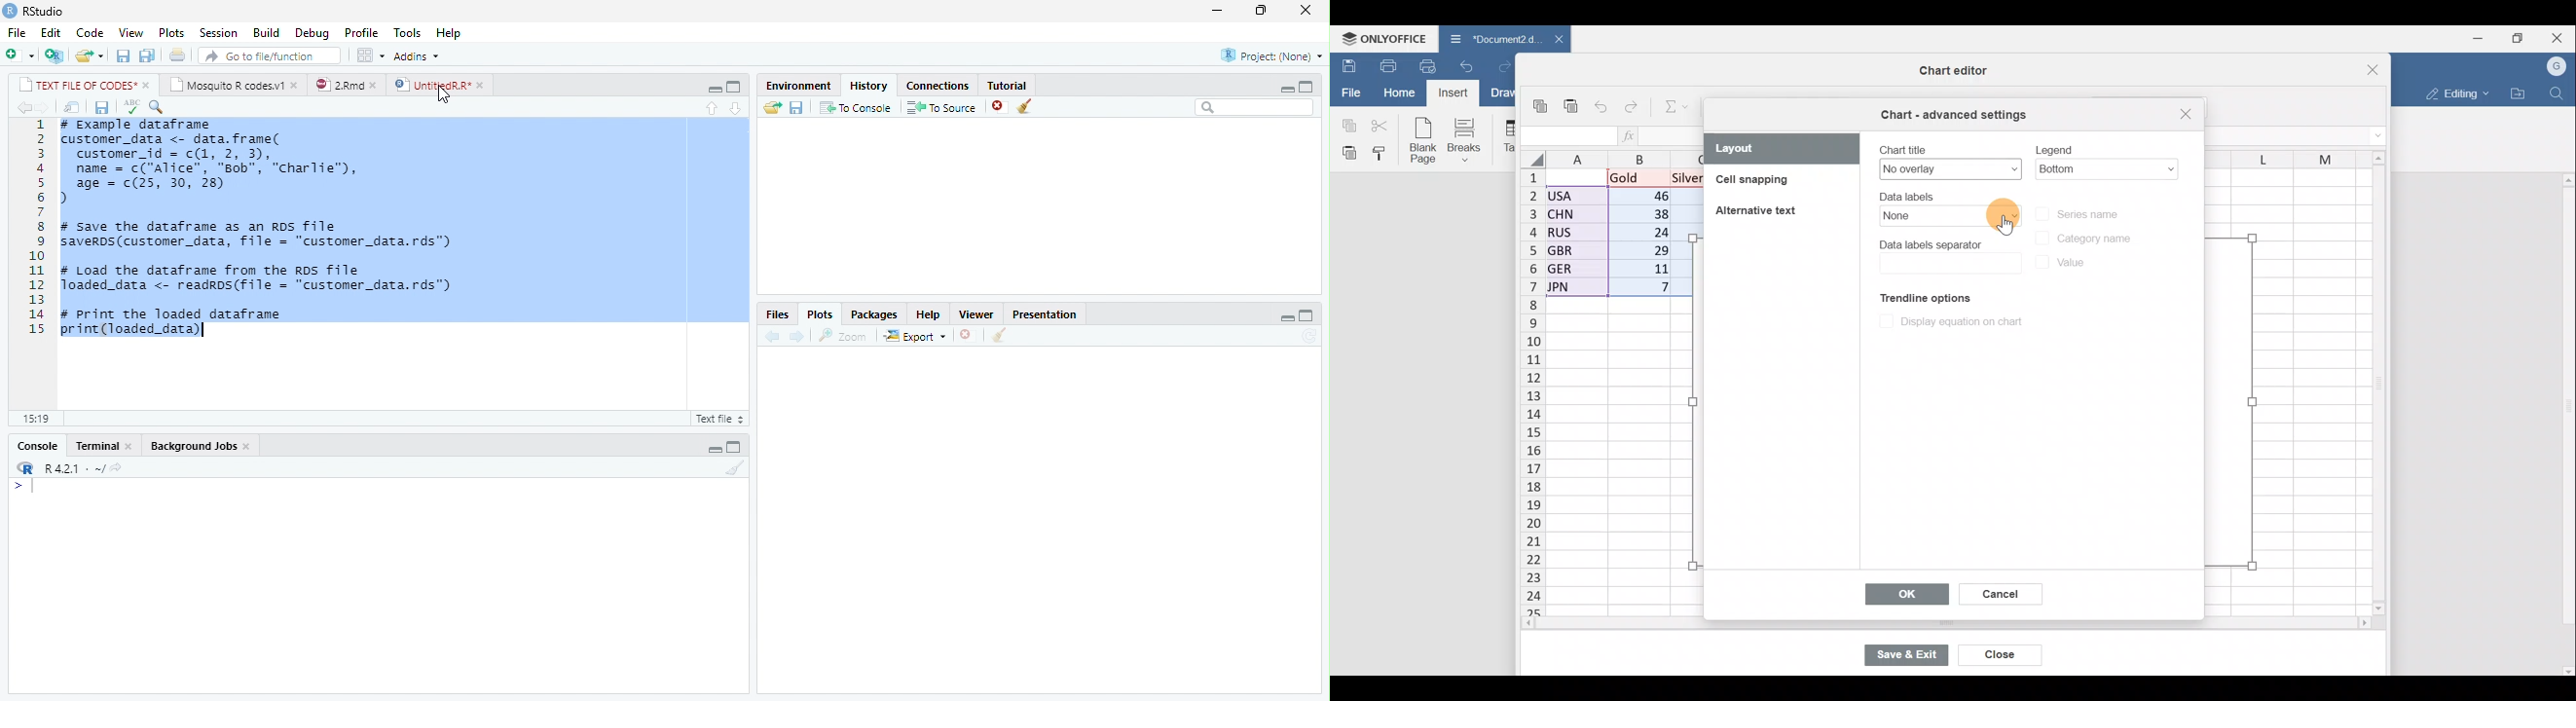 The height and width of the screenshot is (728, 2576). Describe the element at coordinates (377, 85) in the screenshot. I see `close` at that location.